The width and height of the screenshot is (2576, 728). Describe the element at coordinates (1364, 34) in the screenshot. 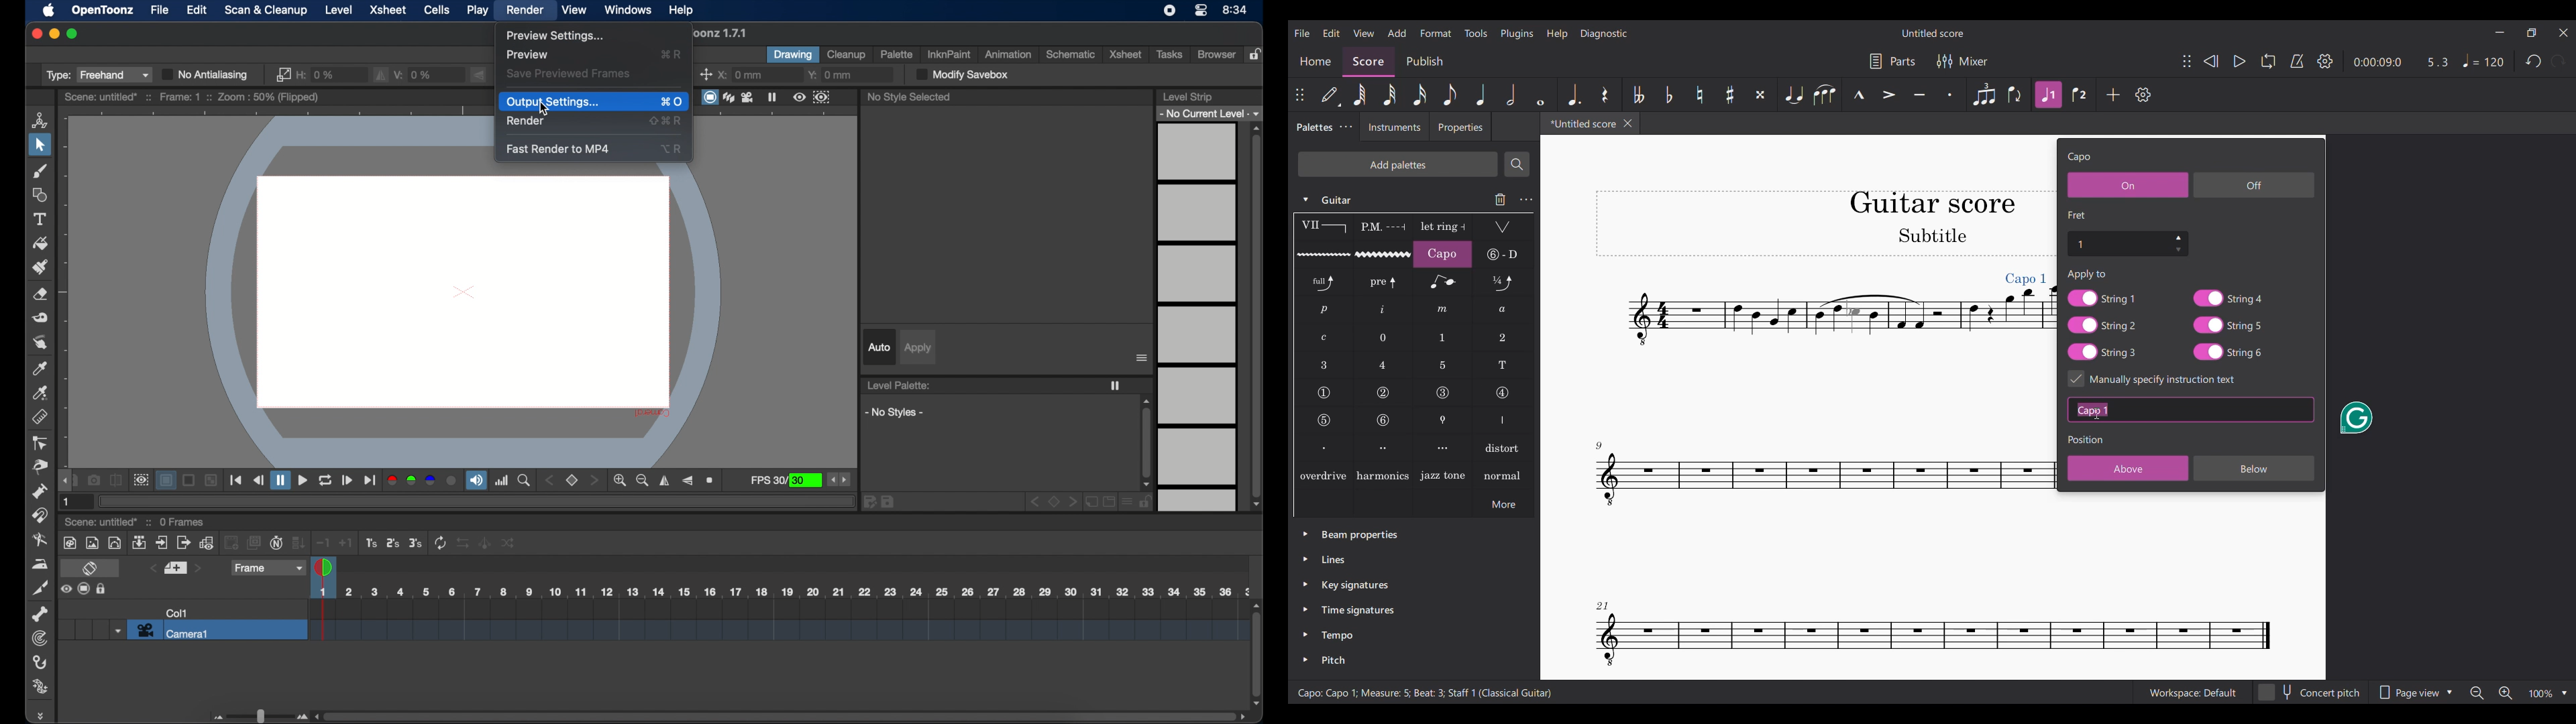

I see `View menu` at that location.